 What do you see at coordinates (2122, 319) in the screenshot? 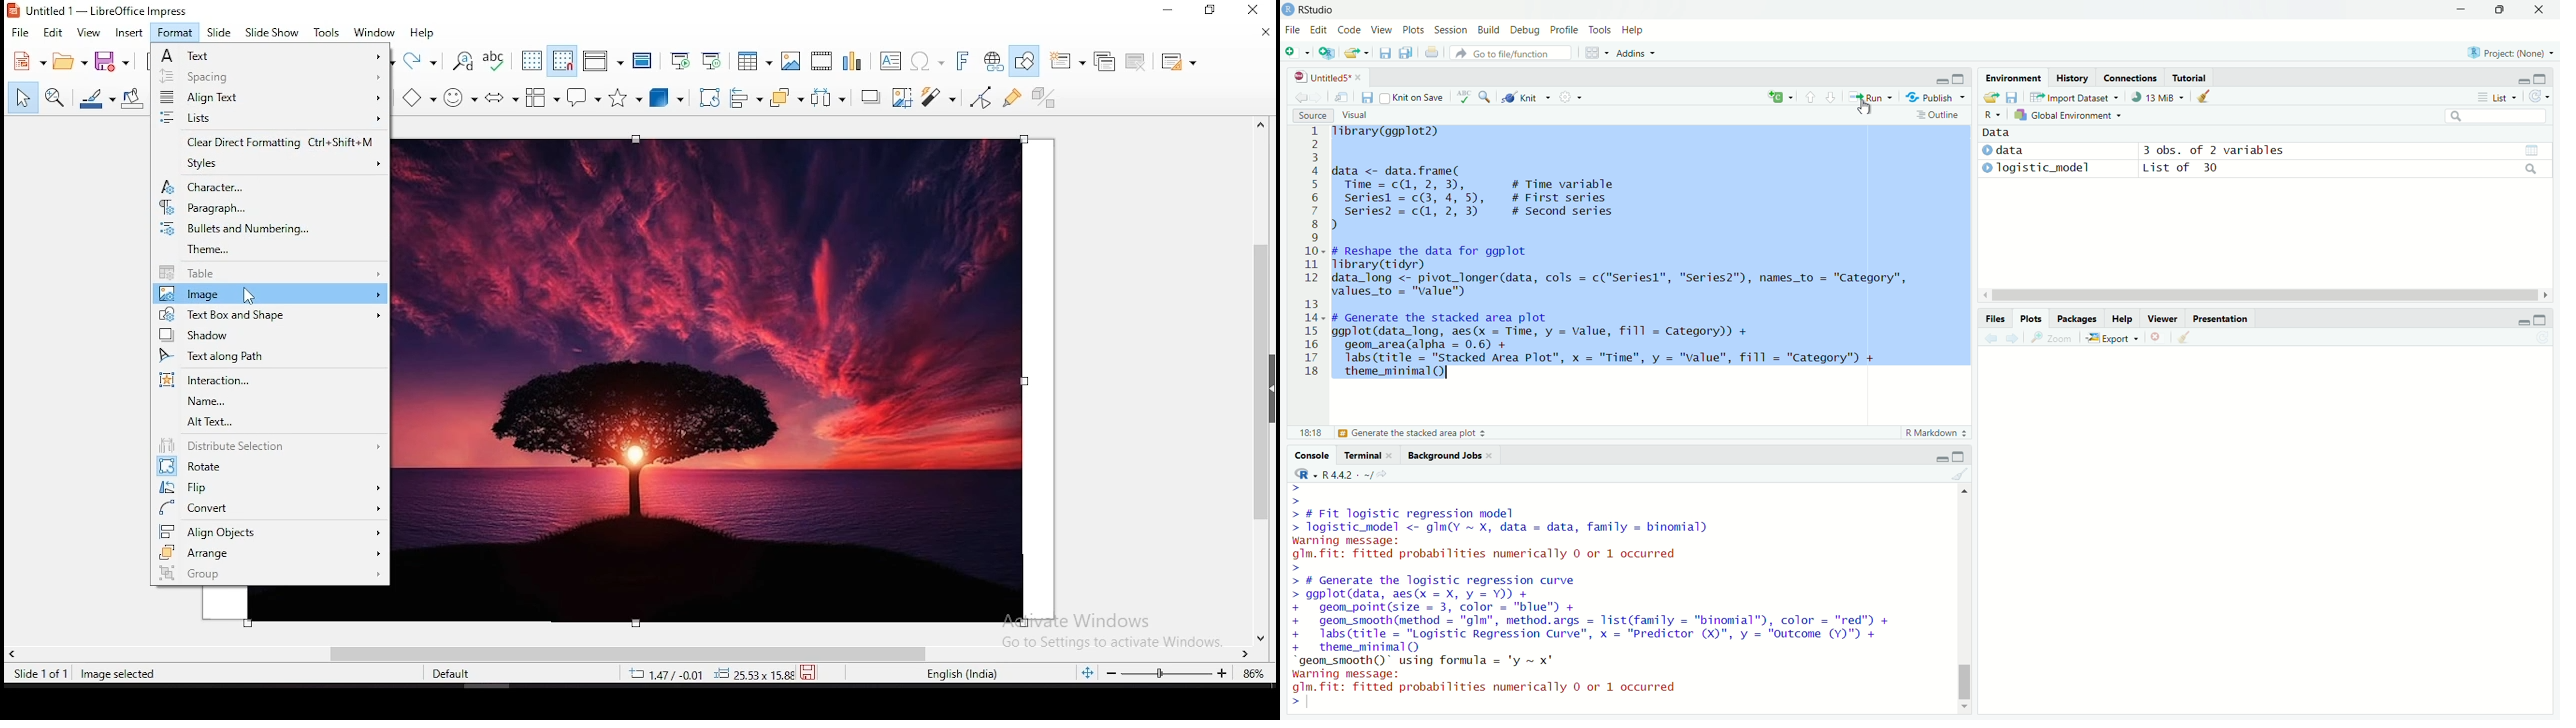
I see `Help.` at bounding box center [2122, 319].